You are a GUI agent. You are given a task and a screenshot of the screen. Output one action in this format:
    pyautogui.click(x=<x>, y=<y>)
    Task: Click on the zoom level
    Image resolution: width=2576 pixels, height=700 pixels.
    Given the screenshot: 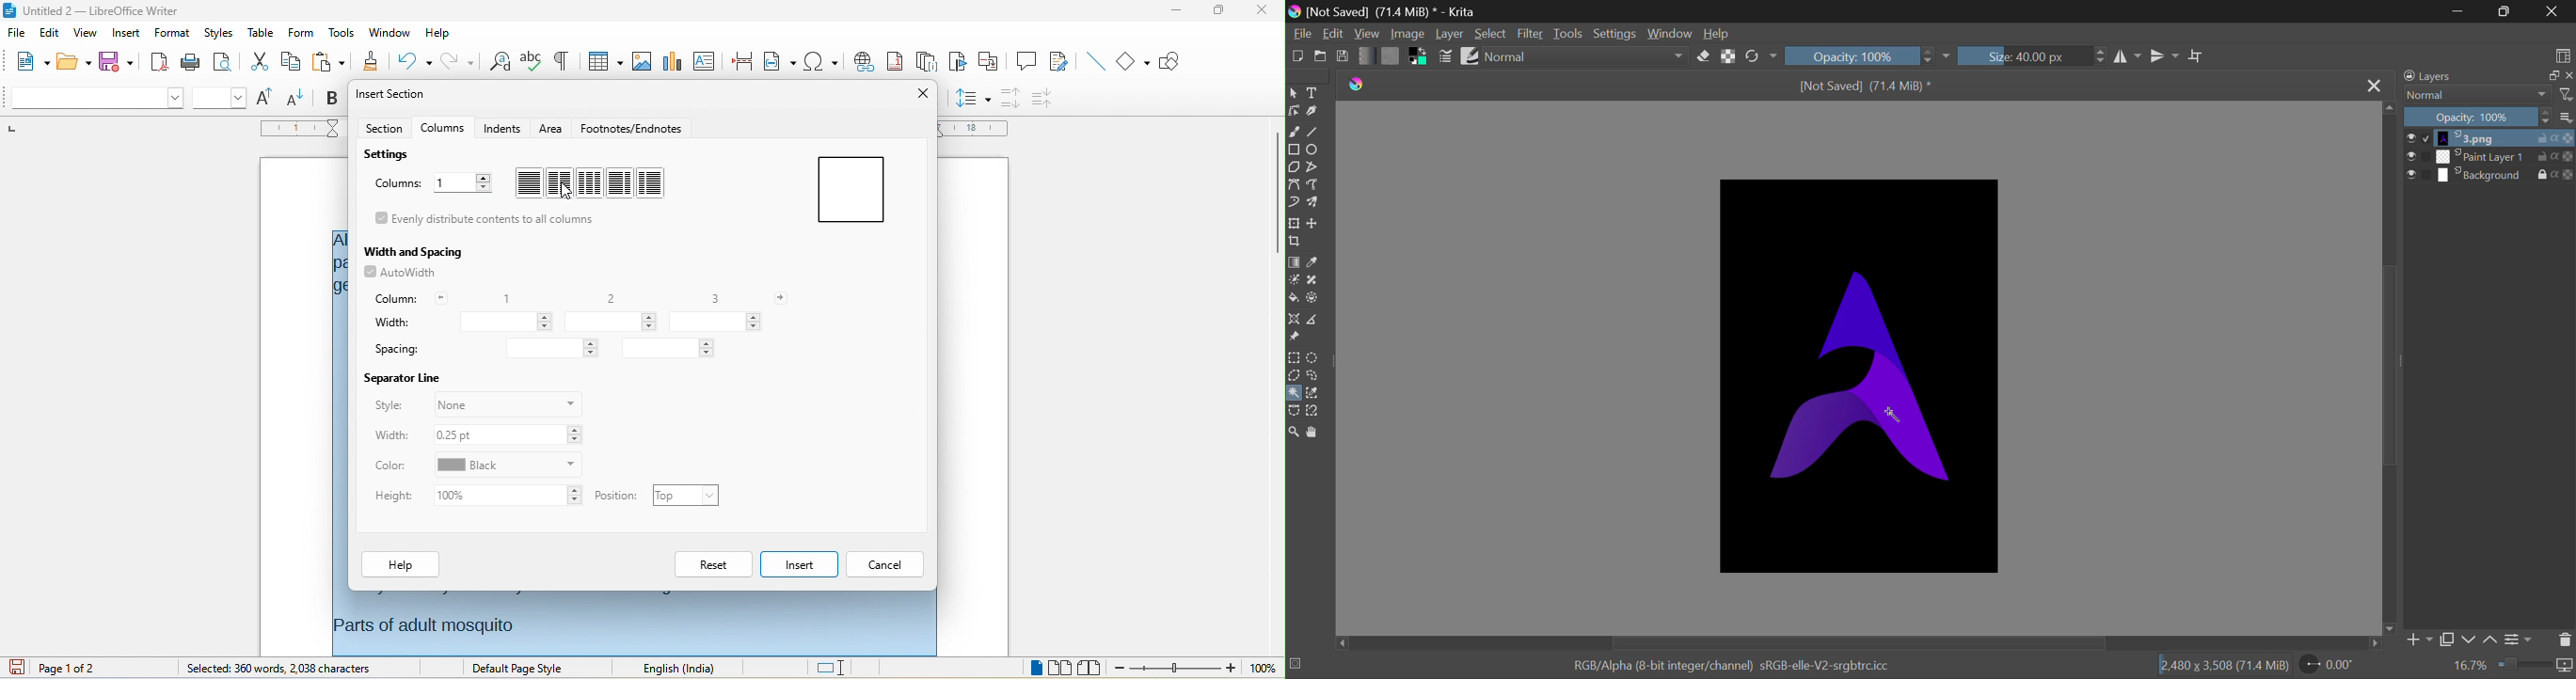 What is the action you would take?
    pyautogui.click(x=1263, y=669)
    